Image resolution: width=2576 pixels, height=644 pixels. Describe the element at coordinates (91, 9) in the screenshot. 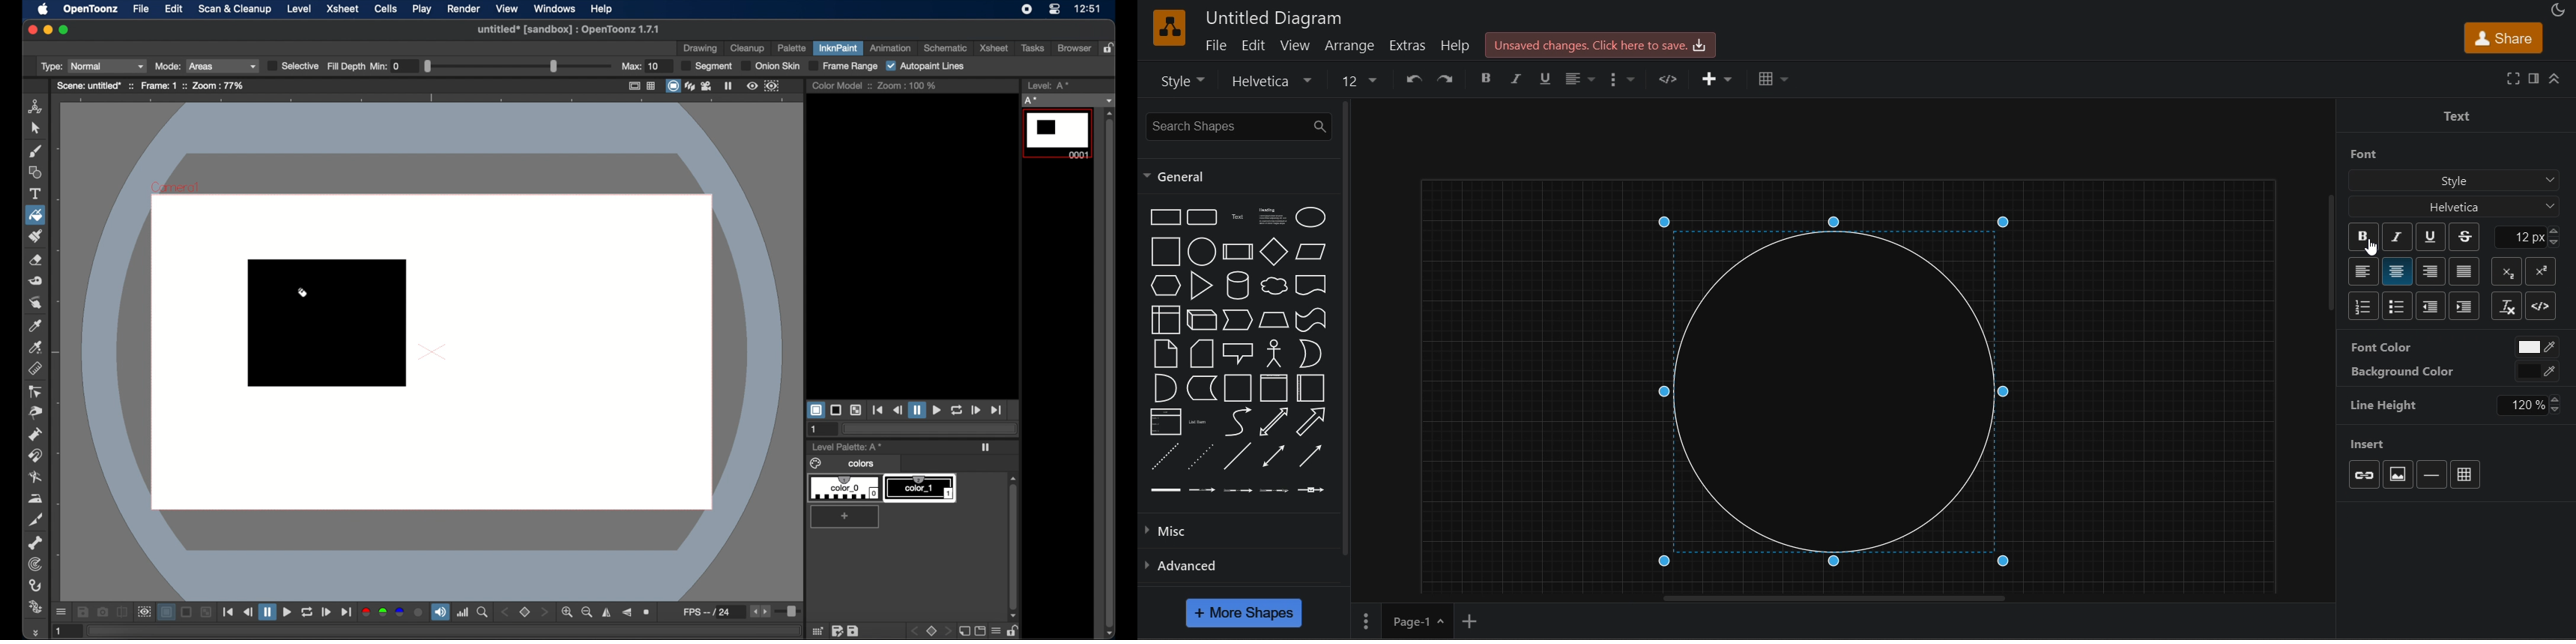

I see `opentoonz` at that location.